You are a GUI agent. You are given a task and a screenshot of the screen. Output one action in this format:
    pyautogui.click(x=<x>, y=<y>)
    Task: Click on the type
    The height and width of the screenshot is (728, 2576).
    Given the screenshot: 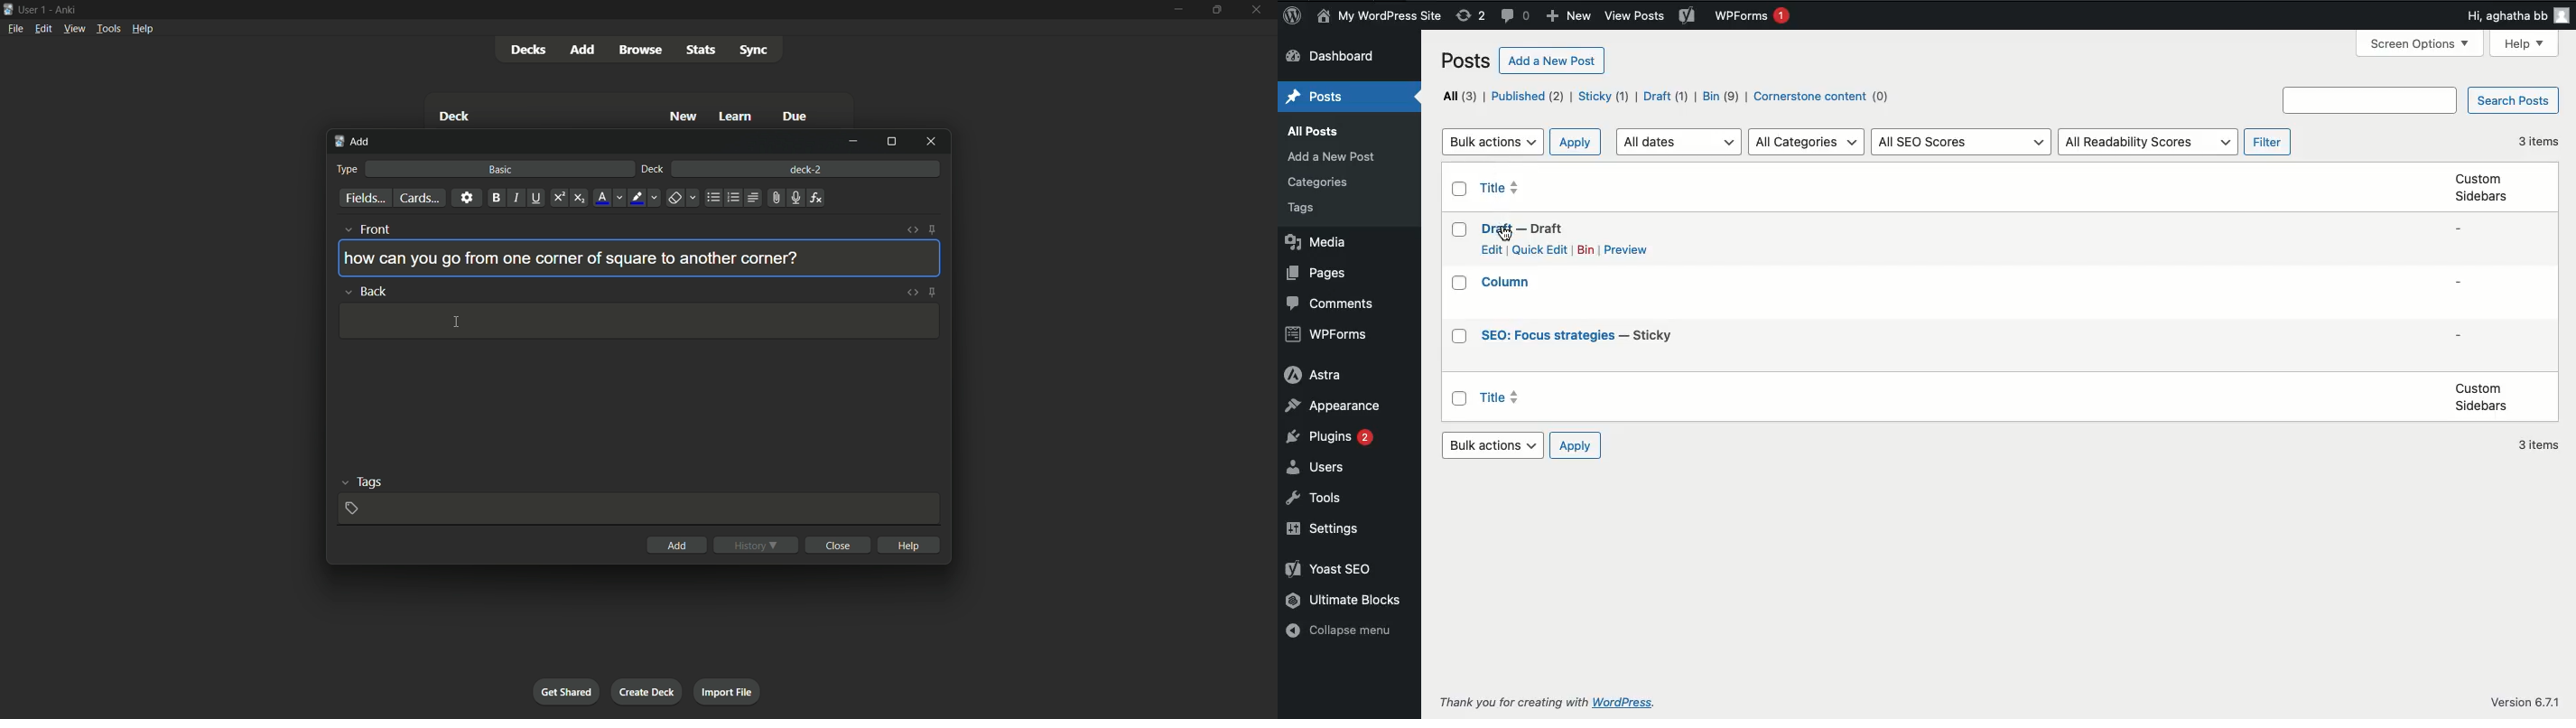 What is the action you would take?
    pyautogui.click(x=348, y=170)
    